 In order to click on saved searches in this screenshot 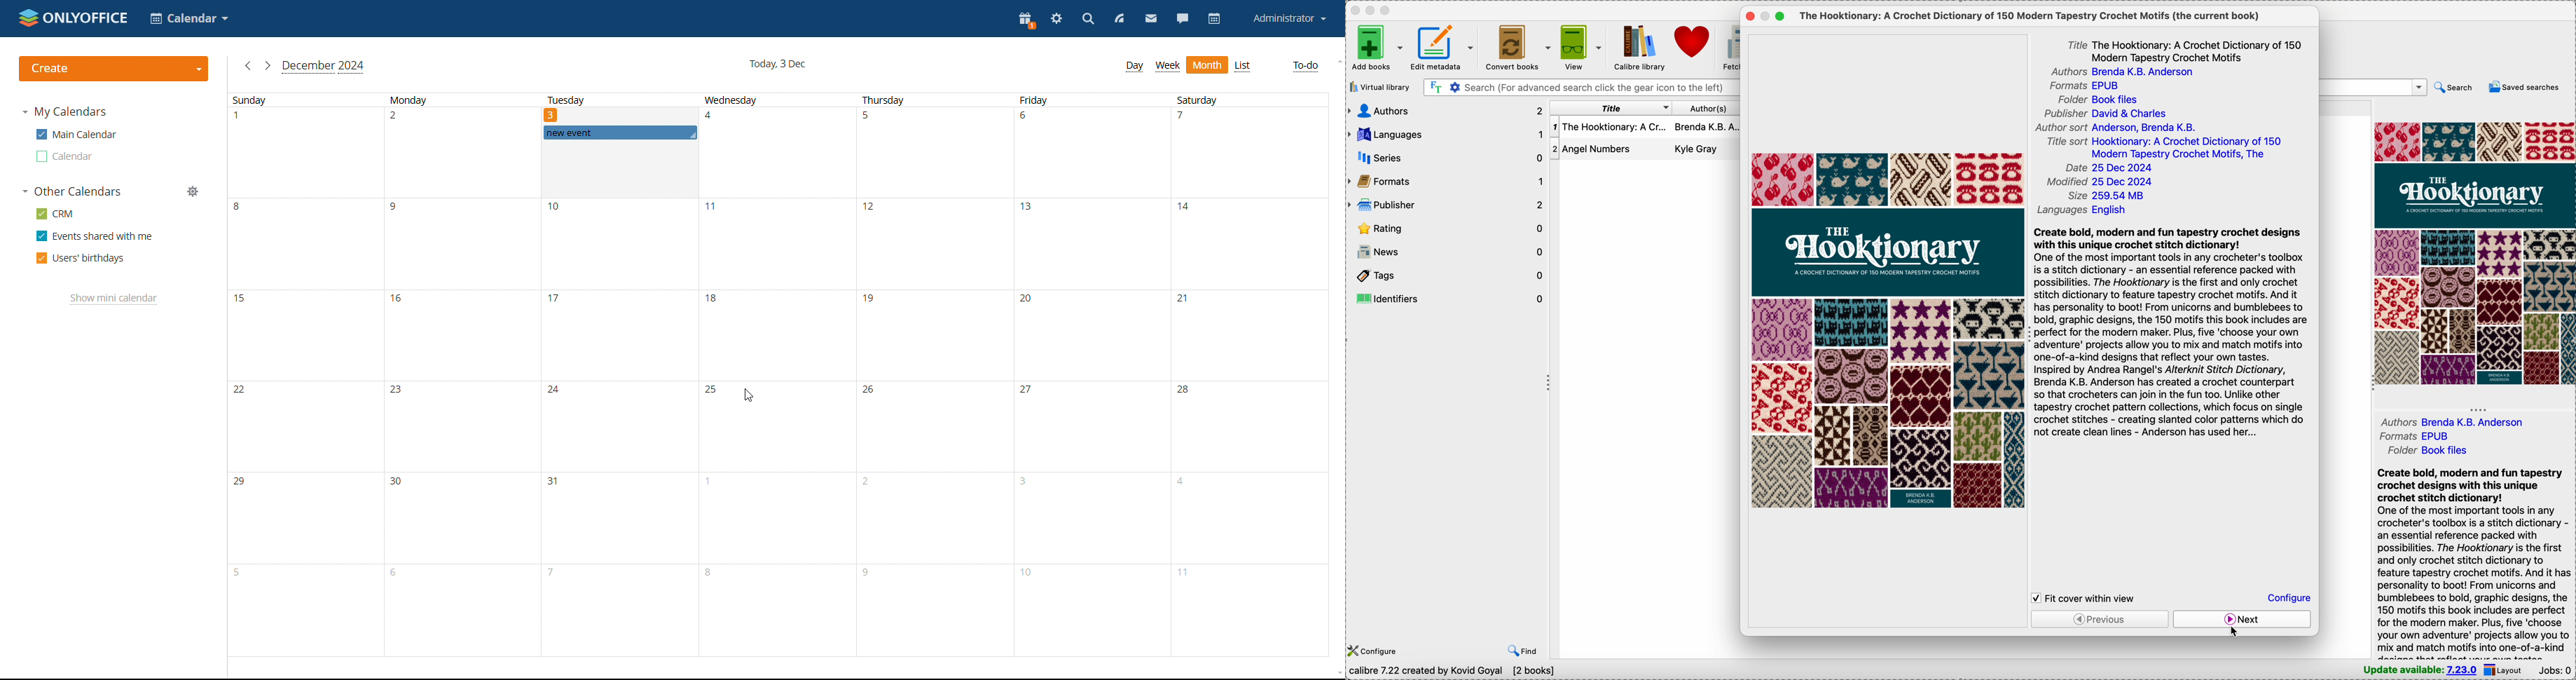, I will do `click(2524, 87)`.